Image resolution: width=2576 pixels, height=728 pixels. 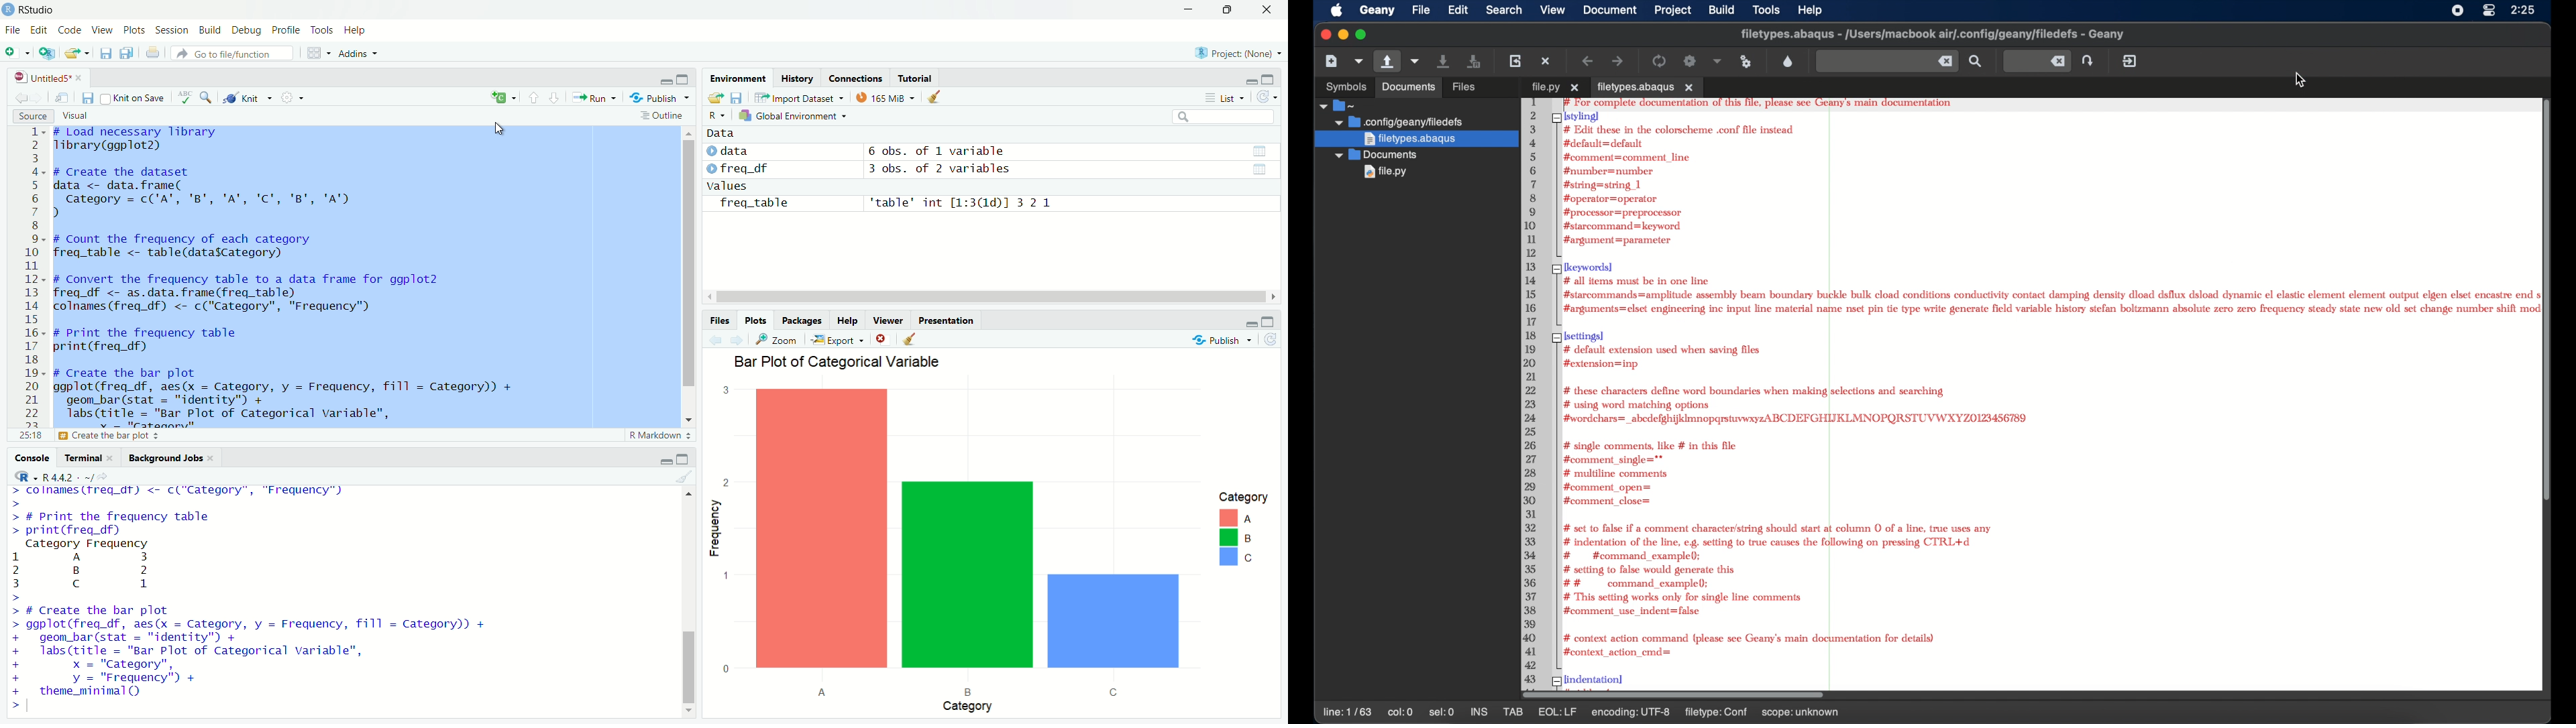 I want to click on new file, so click(x=15, y=54).